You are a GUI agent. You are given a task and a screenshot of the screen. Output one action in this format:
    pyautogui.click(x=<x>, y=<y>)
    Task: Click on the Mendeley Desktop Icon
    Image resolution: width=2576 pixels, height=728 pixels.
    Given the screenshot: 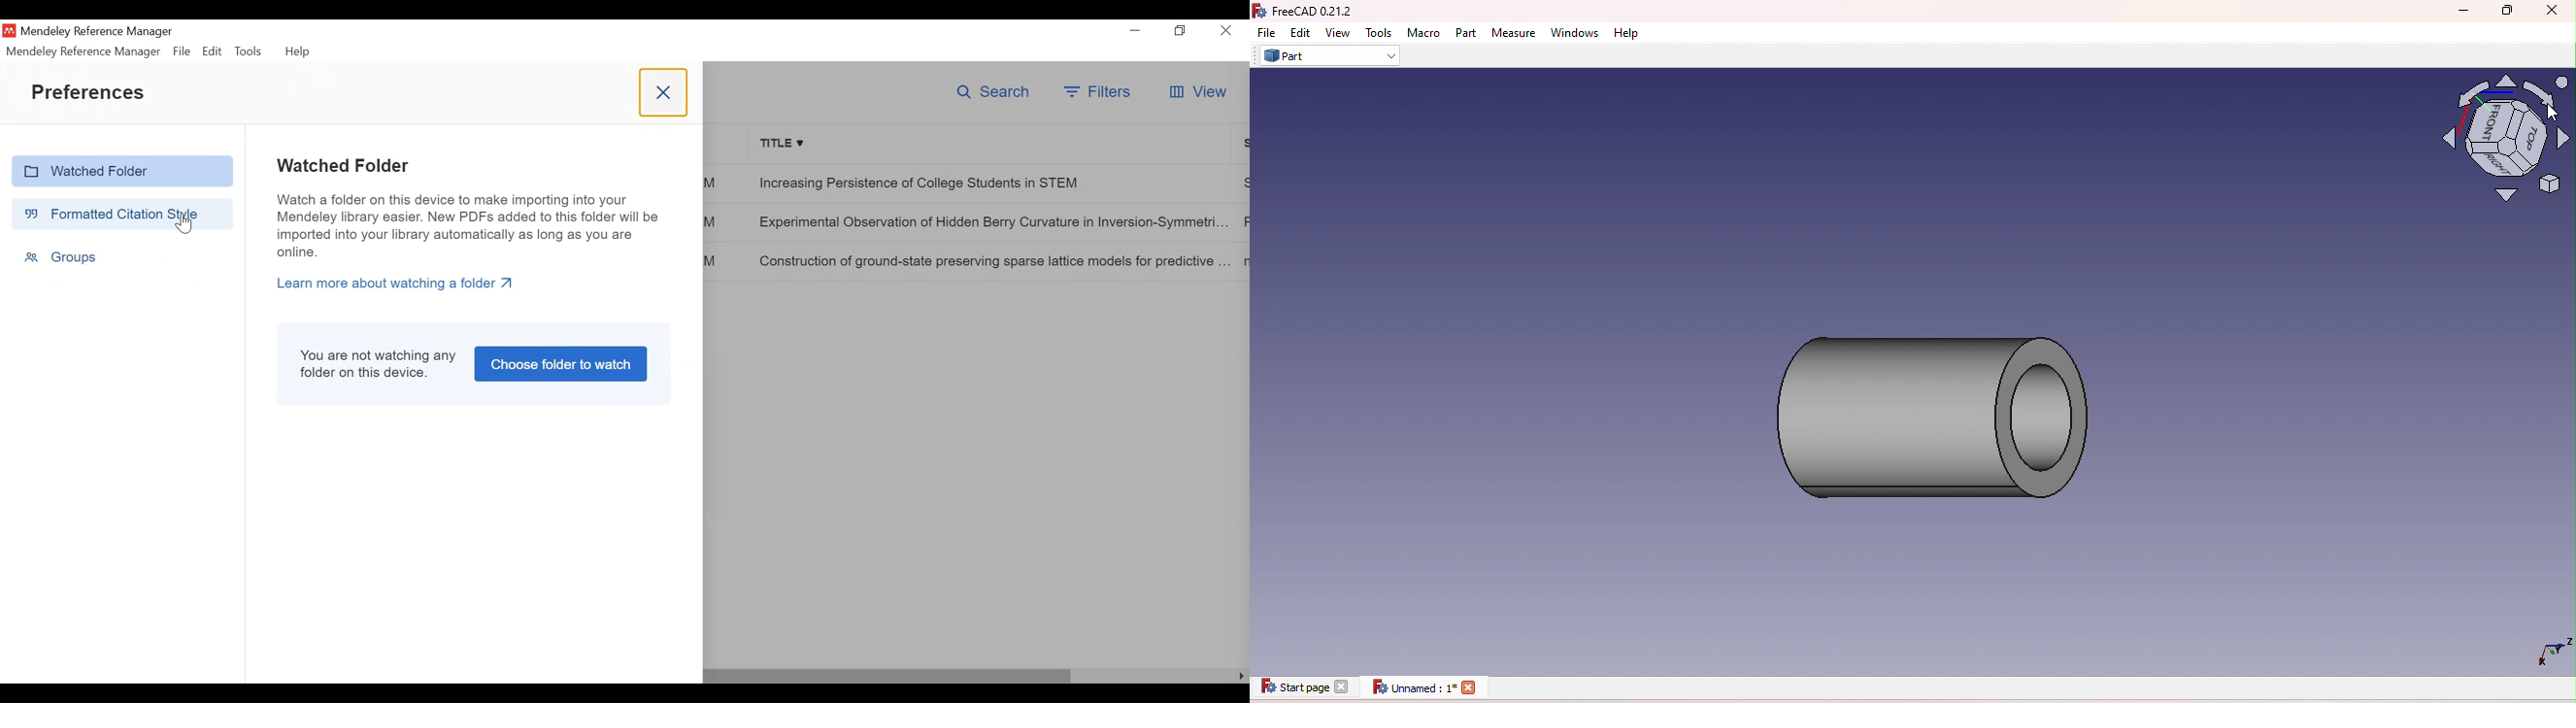 What is the action you would take?
    pyautogui.click(x=8, y=31)
    